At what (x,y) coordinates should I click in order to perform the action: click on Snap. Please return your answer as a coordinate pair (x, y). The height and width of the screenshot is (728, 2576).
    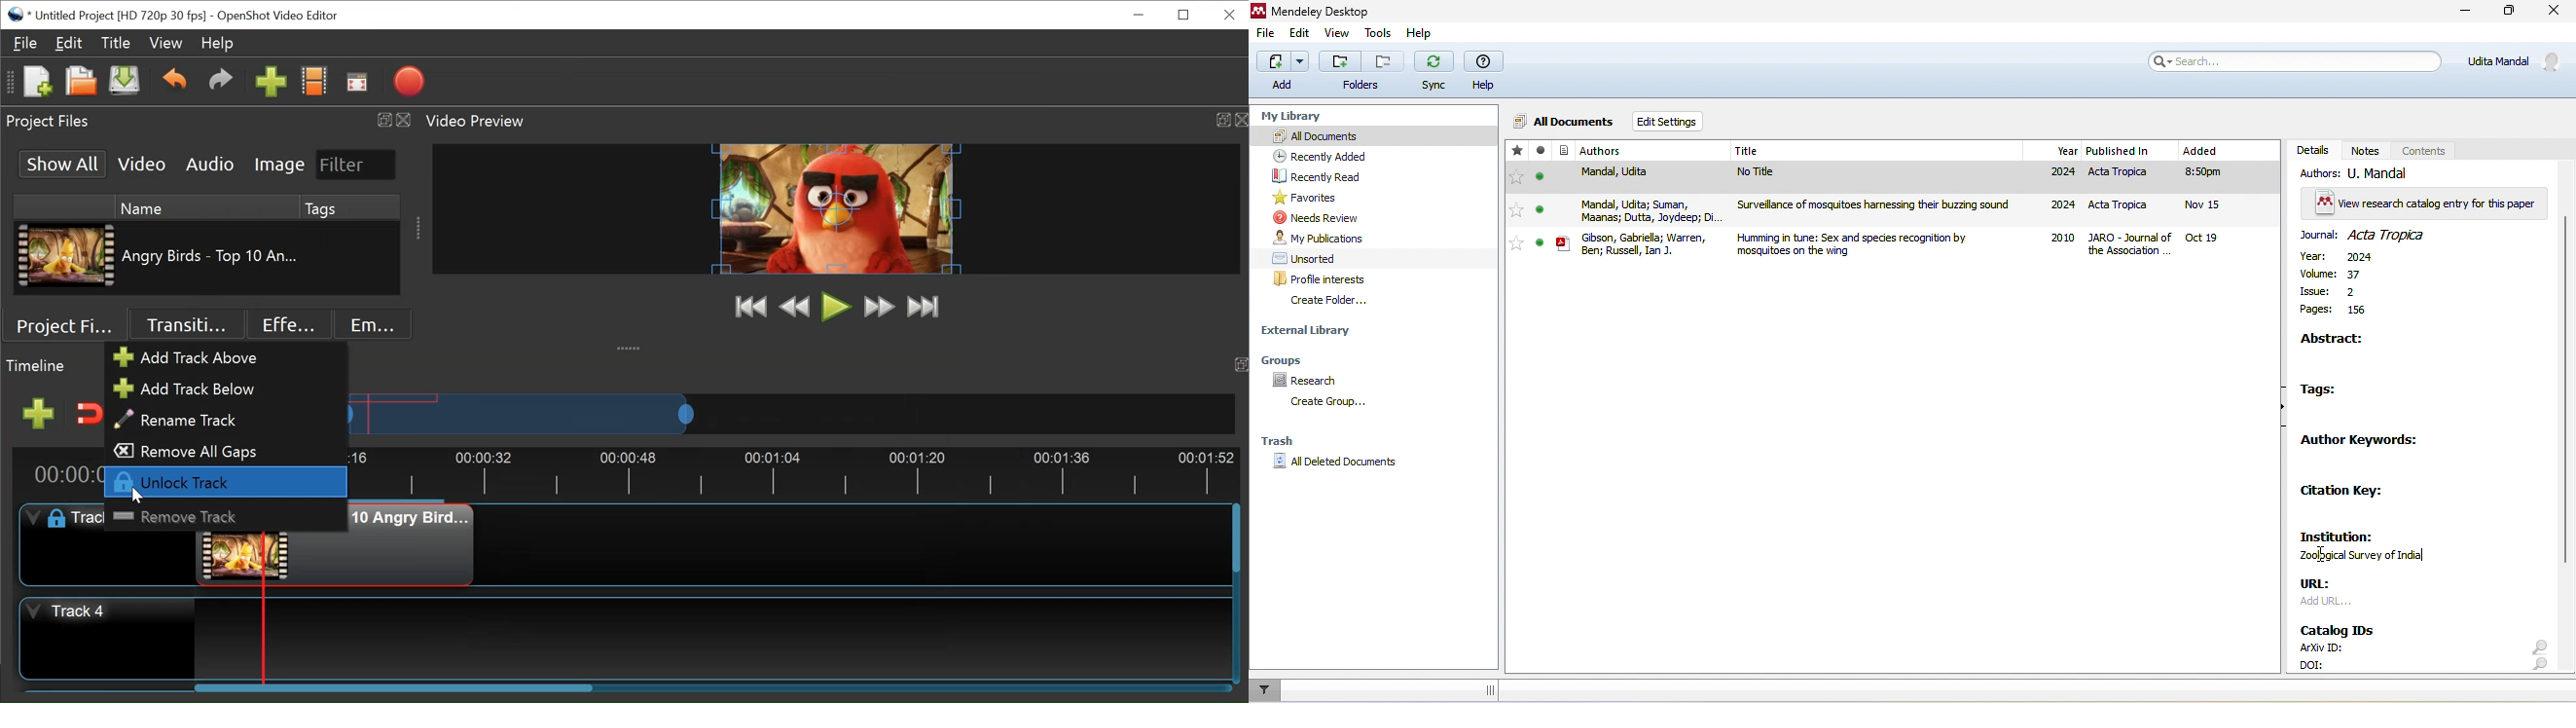
    Looking at the image, I should click on (84, 413).